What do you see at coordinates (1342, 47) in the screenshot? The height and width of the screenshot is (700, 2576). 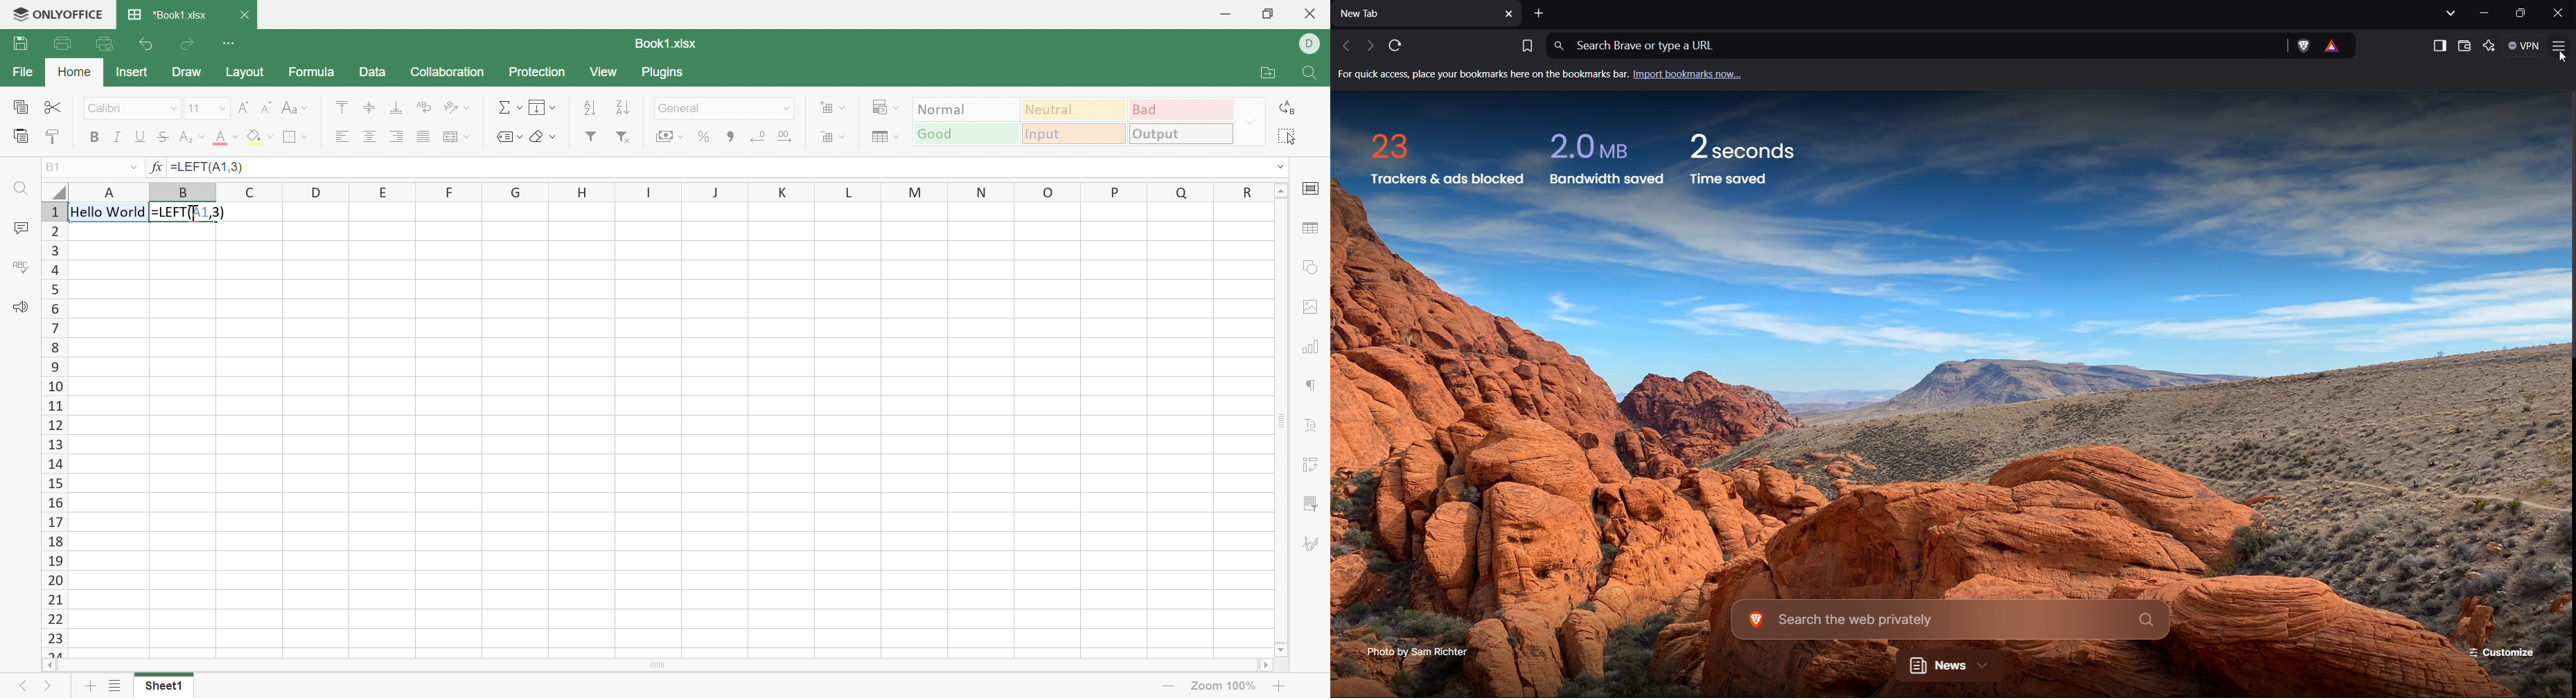 I see `Previous Tab` at bounding box center [1342, 47].